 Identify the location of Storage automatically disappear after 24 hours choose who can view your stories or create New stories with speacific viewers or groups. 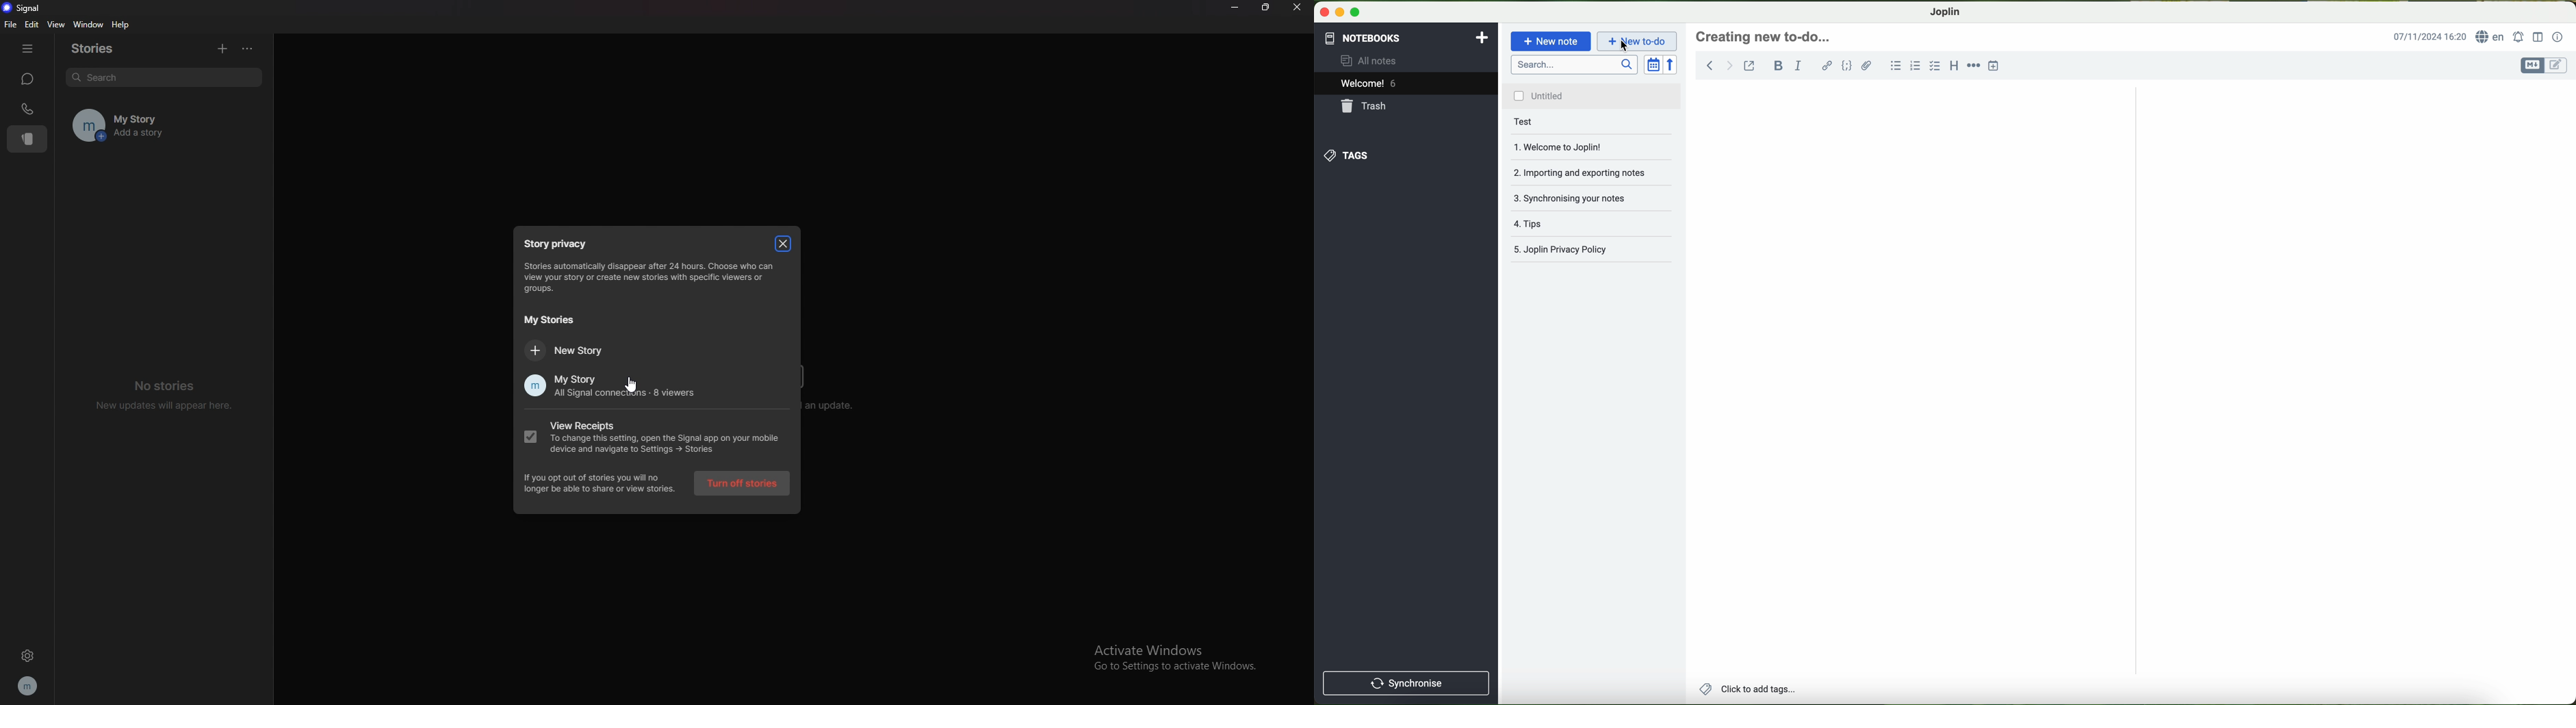
(647, 279).